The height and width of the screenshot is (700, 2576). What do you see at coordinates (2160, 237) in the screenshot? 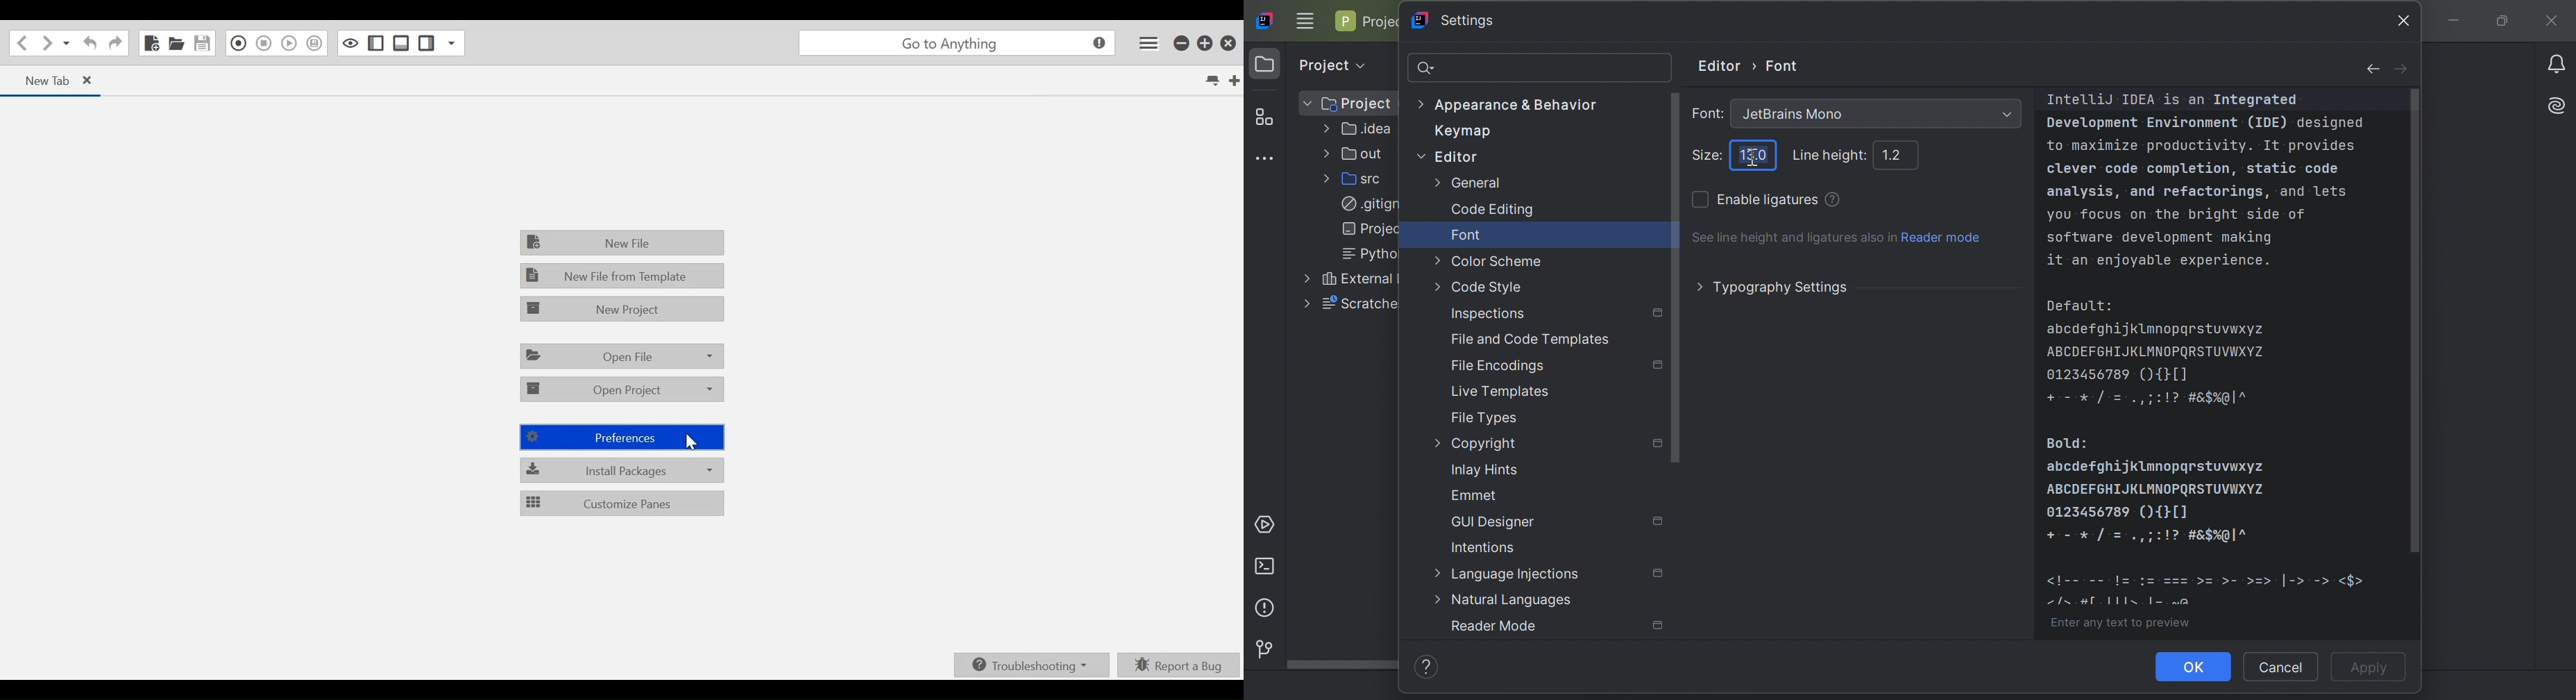
I see `software development making` at bounding box center [2160, 237].